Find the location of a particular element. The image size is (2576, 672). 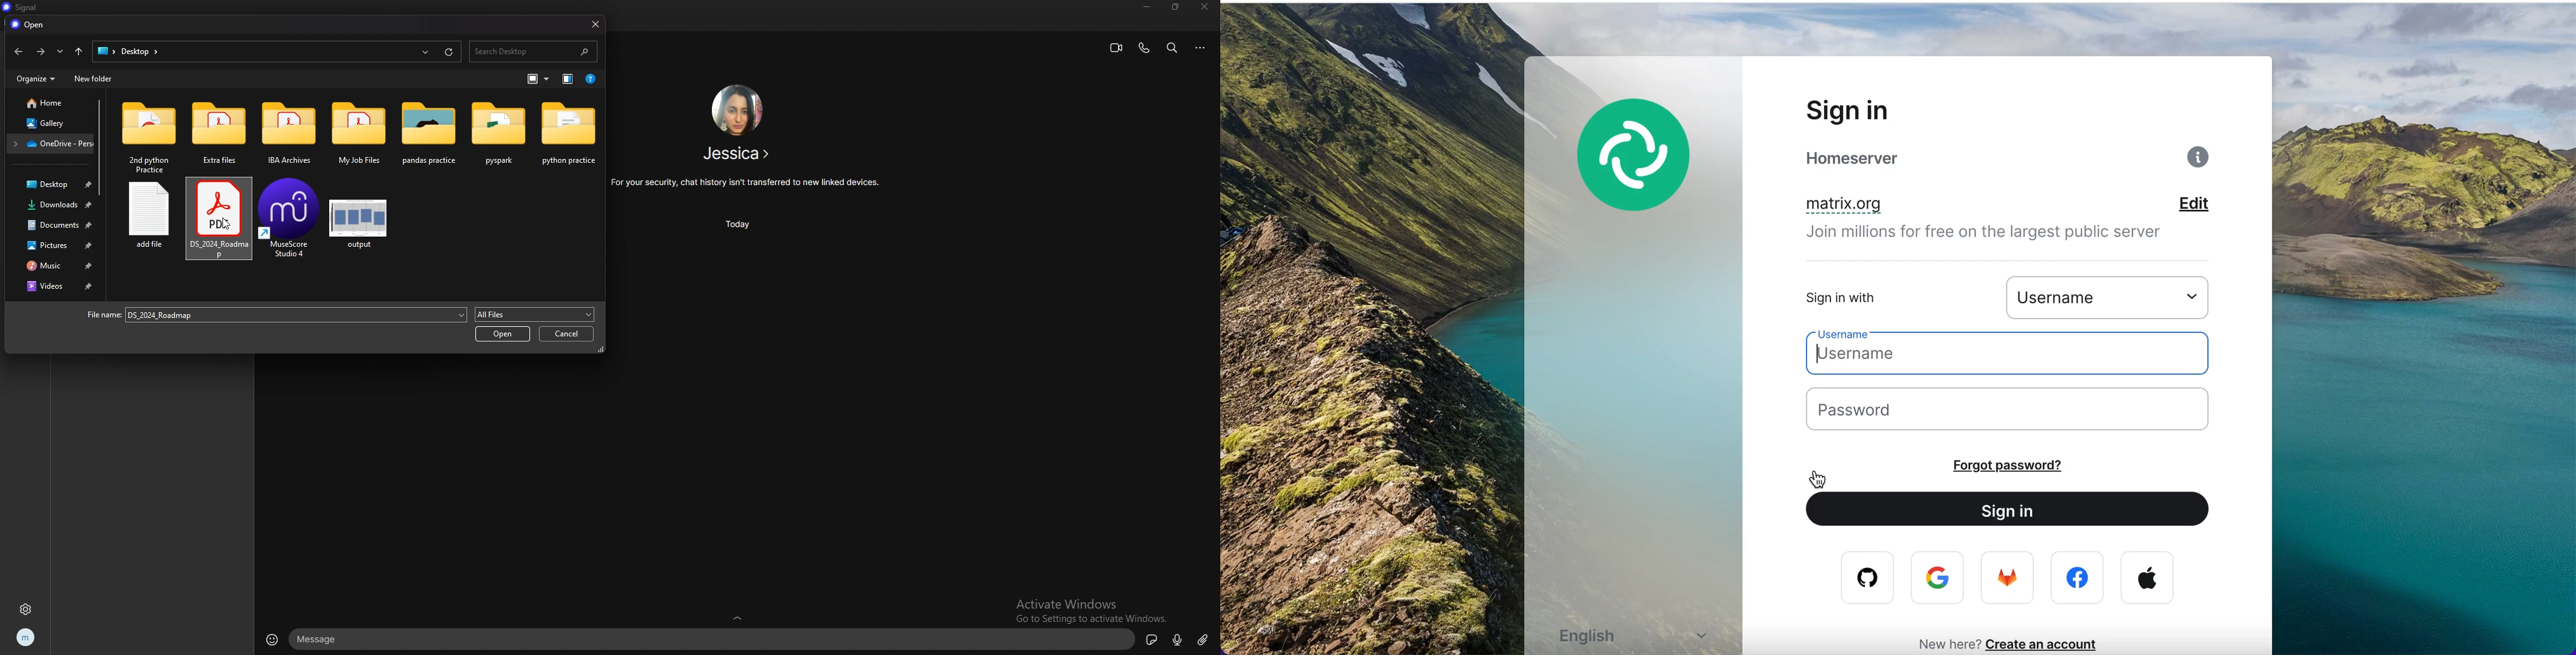

English is located at coordinates (1640, 635).